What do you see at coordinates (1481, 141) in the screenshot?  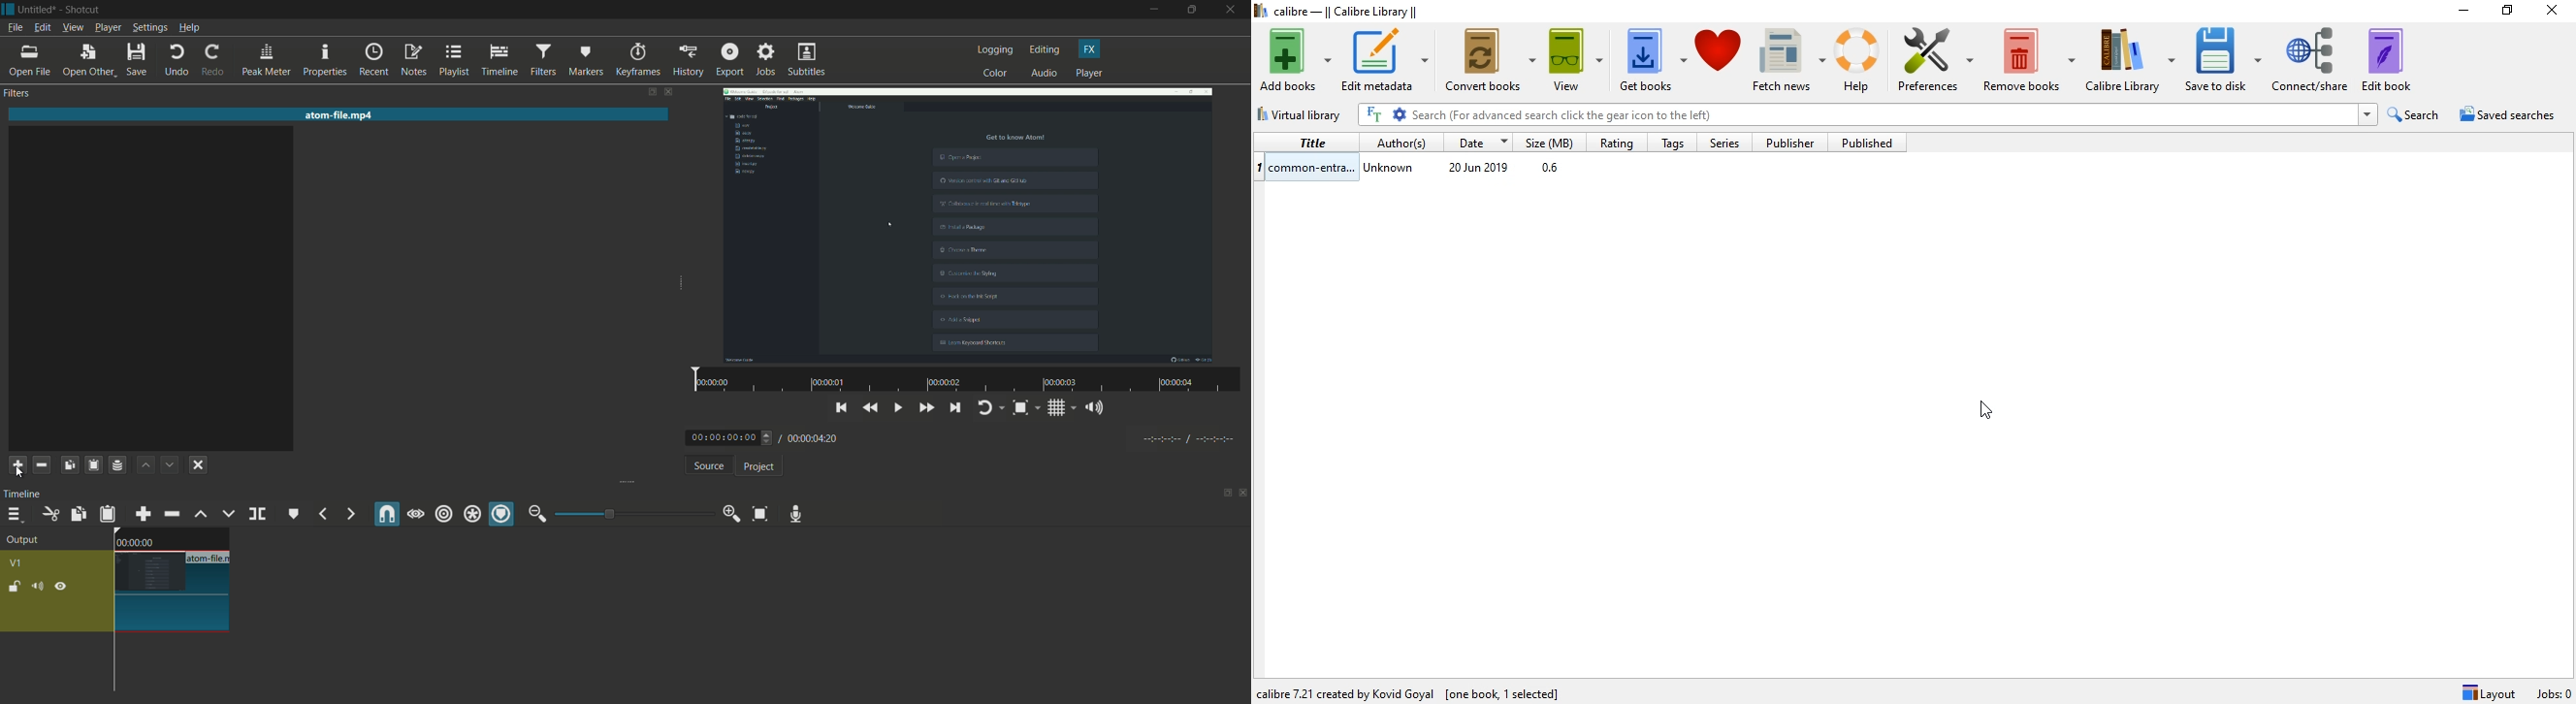 I see `Date` at bounding box center [1481, 141].